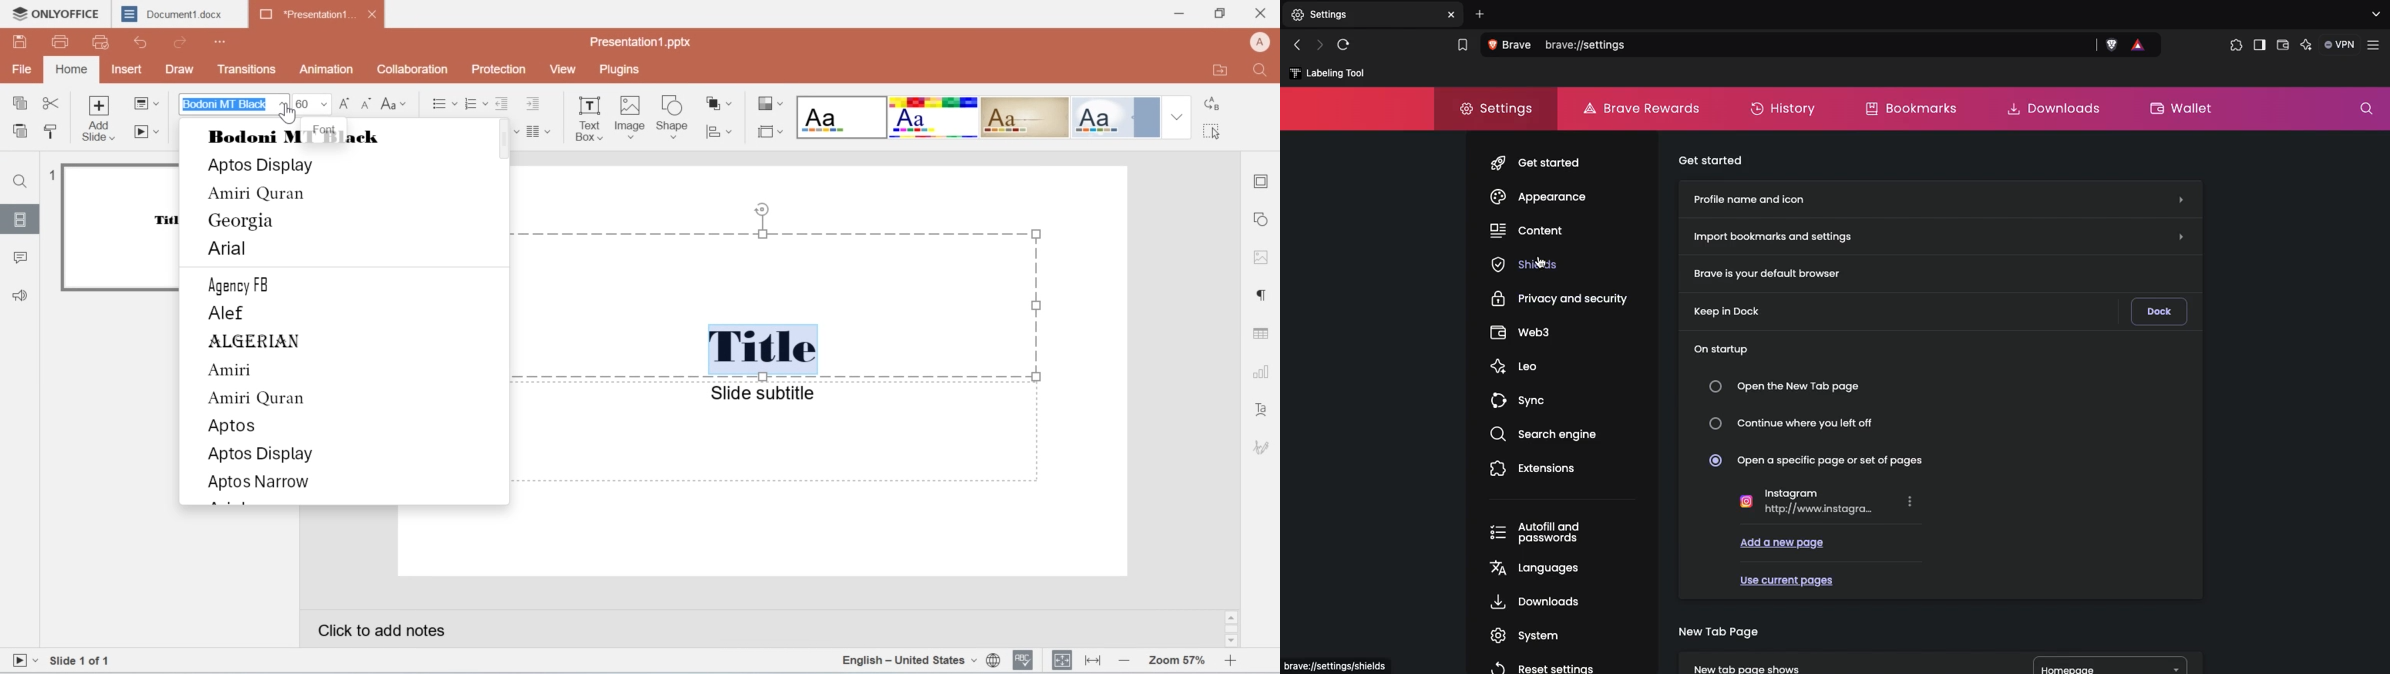 The height and width of the screenshot is (700, 2408). Describe the element at coordinates (1231, 661) in the screenshot. I see `increase` at that location.